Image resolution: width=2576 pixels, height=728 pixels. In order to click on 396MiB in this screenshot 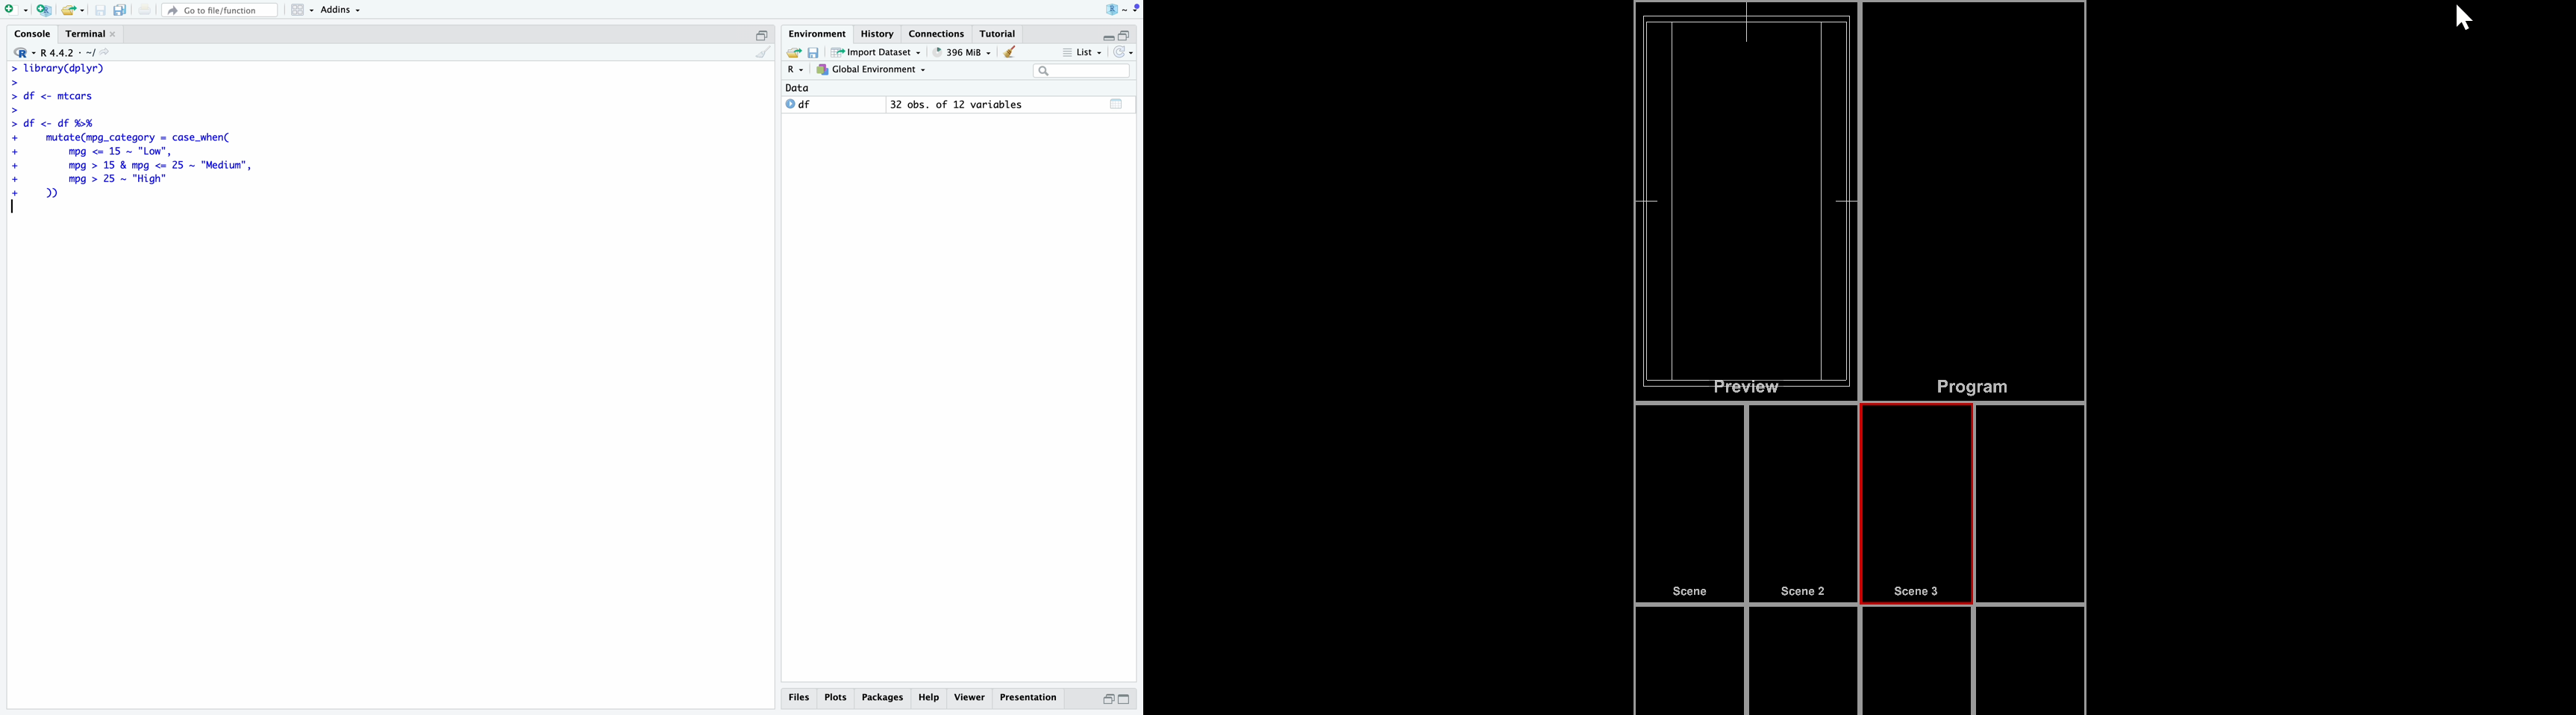, I will do `click(963, 52)`.